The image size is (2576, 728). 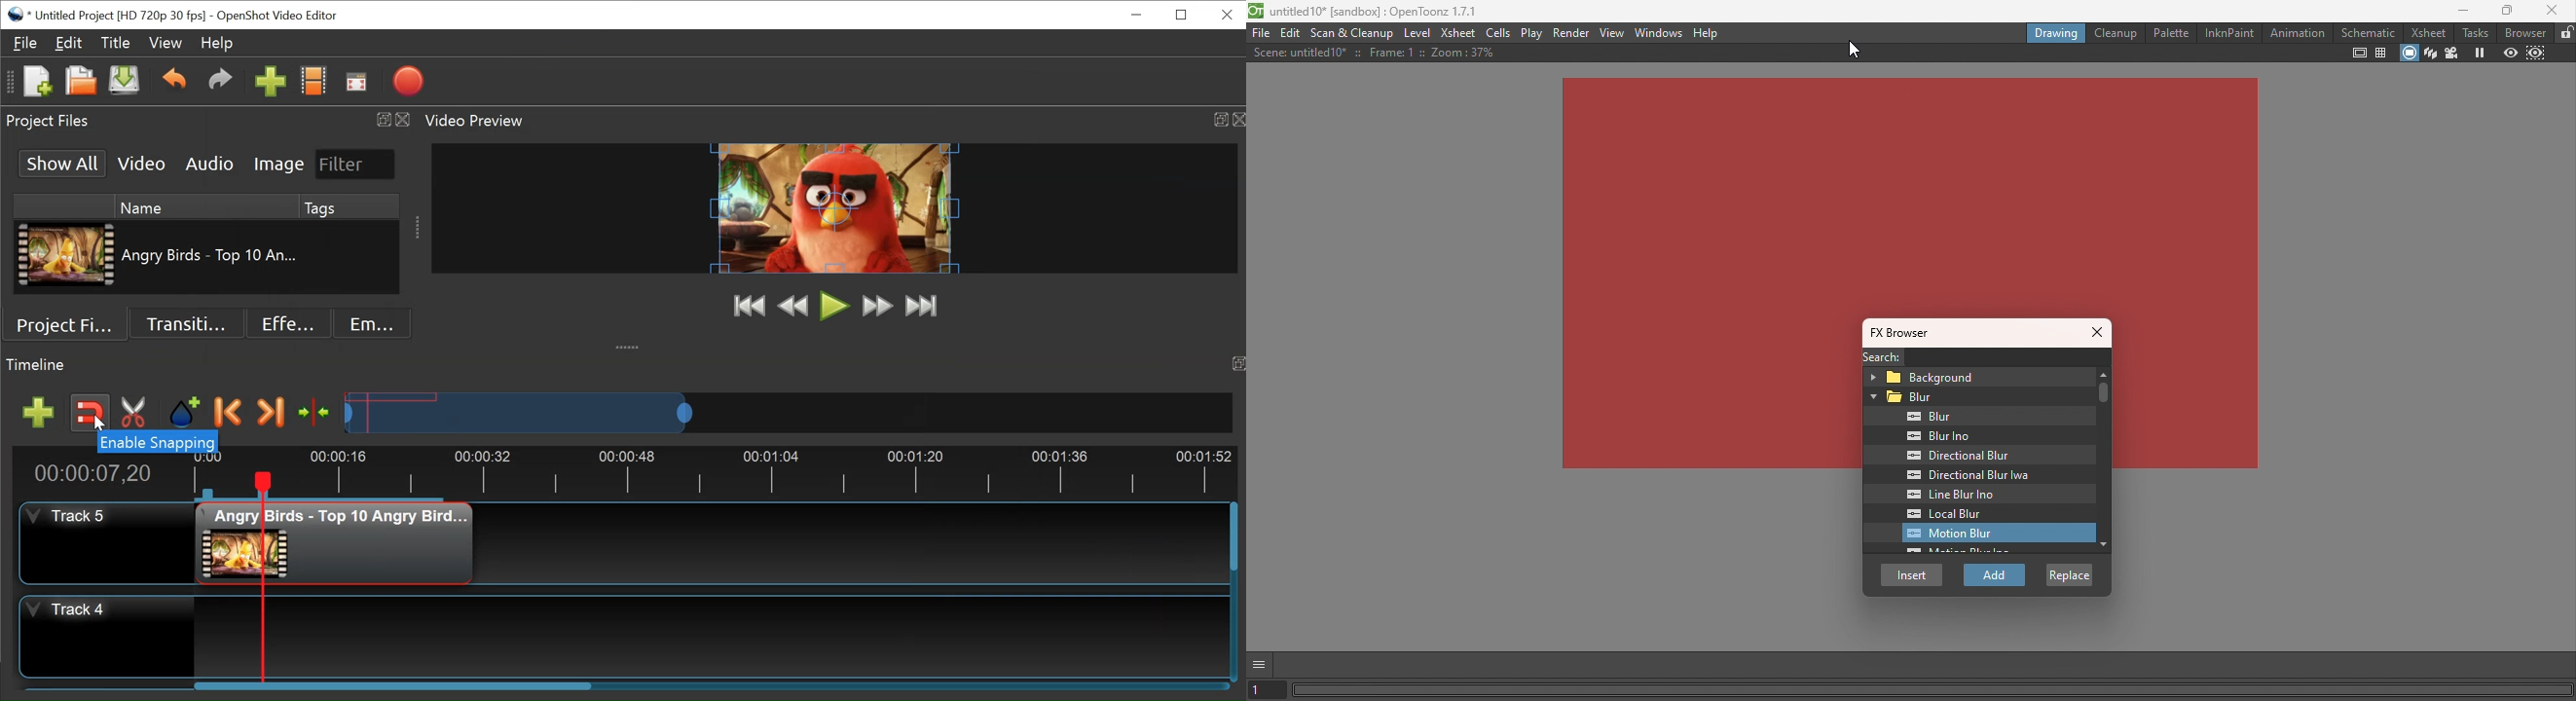 What do you see at coordinates (1907, 333) in the screenshot?
I see `FX browser` at bounding box center [1907, 333].